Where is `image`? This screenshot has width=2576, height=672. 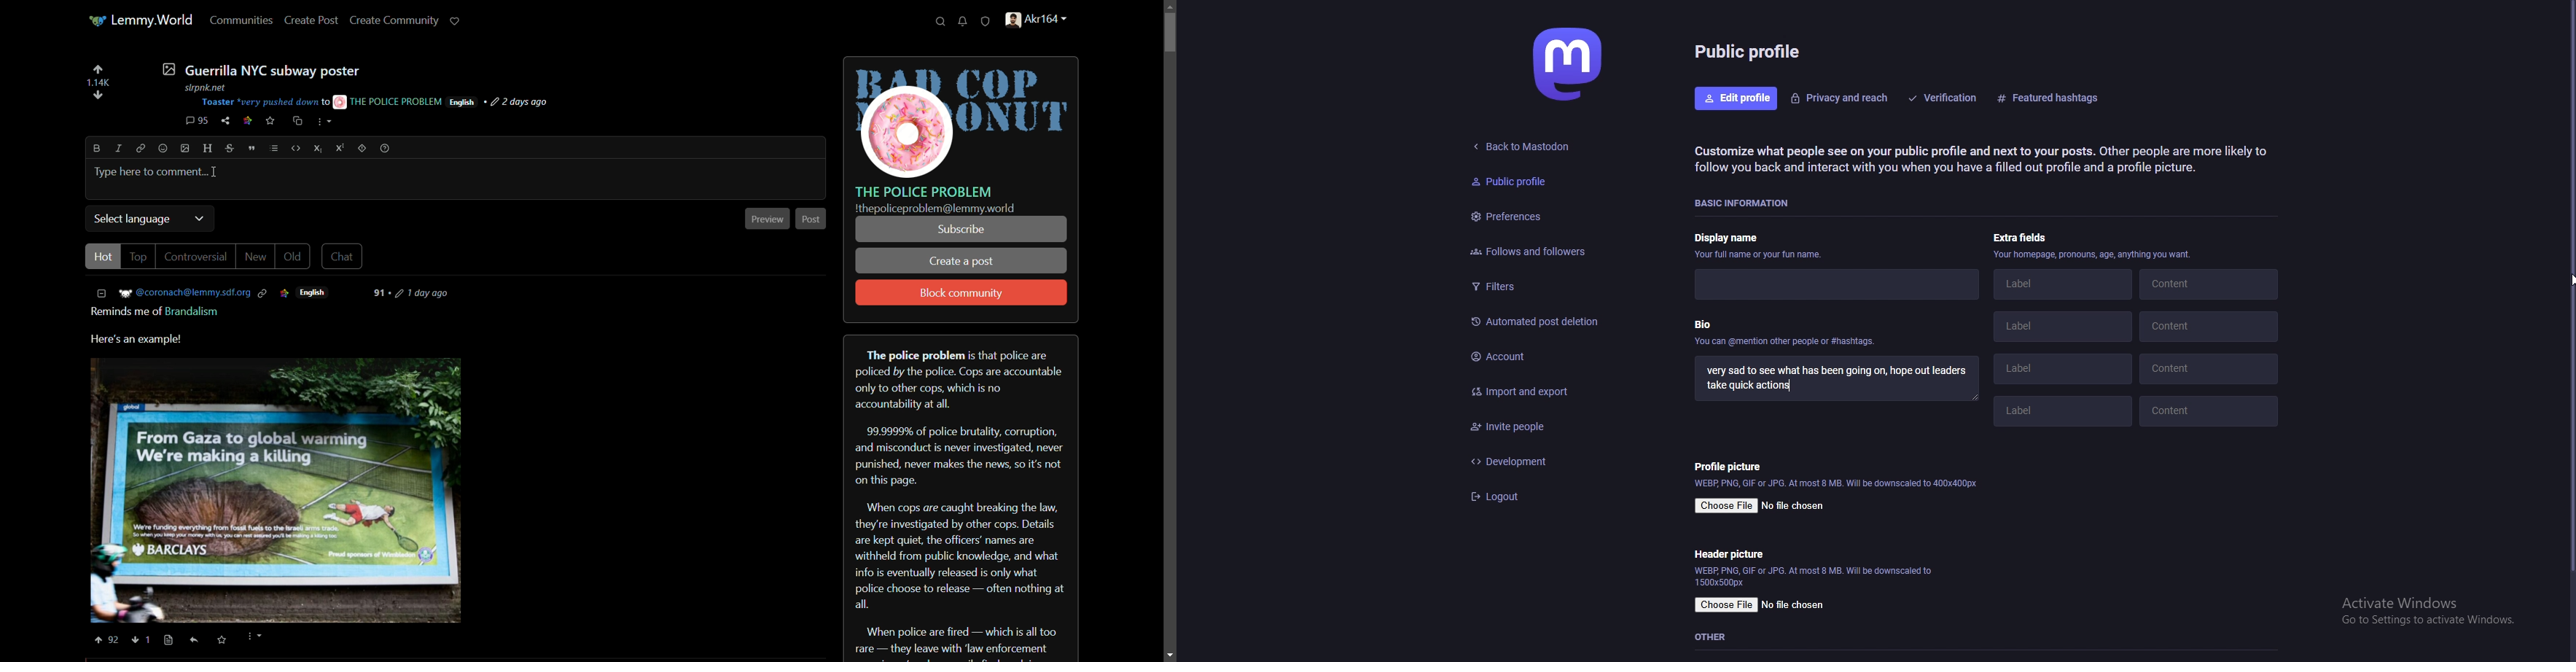
image is located at coordinates (186, 148).